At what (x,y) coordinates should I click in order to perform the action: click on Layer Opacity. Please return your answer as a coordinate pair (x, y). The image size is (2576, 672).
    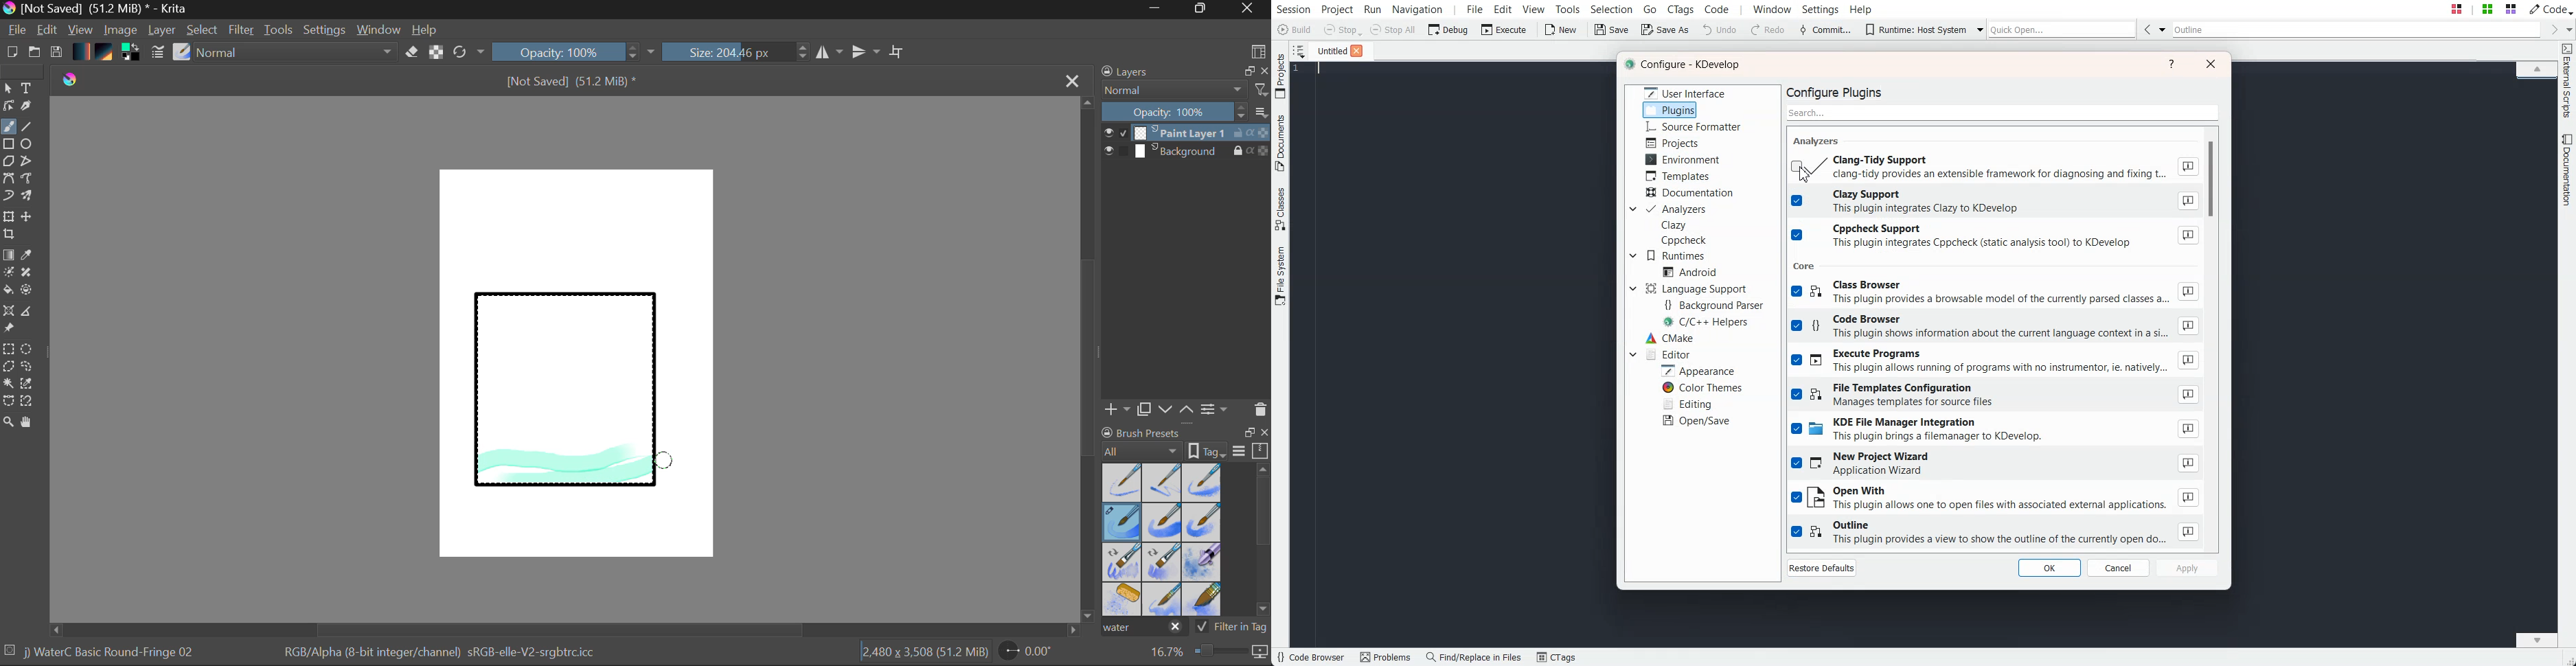
    Looking at the image, I should click on (1187, 113).